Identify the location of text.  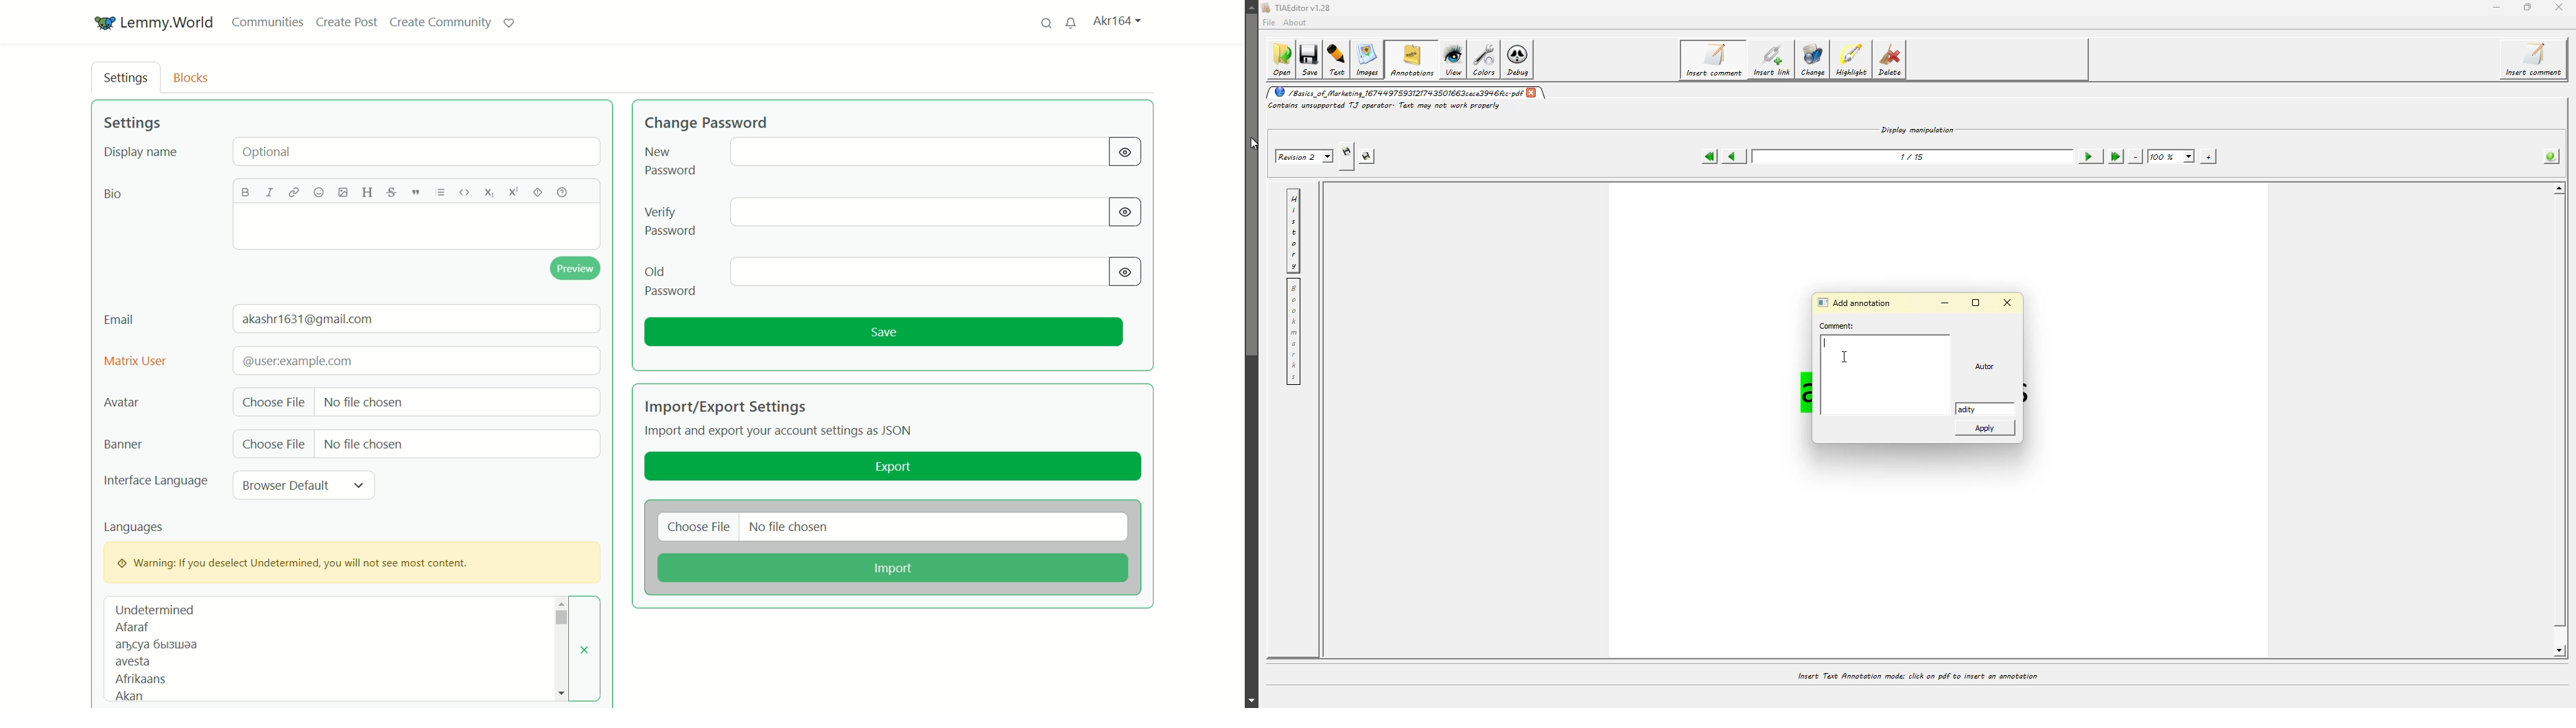
(155, 646).